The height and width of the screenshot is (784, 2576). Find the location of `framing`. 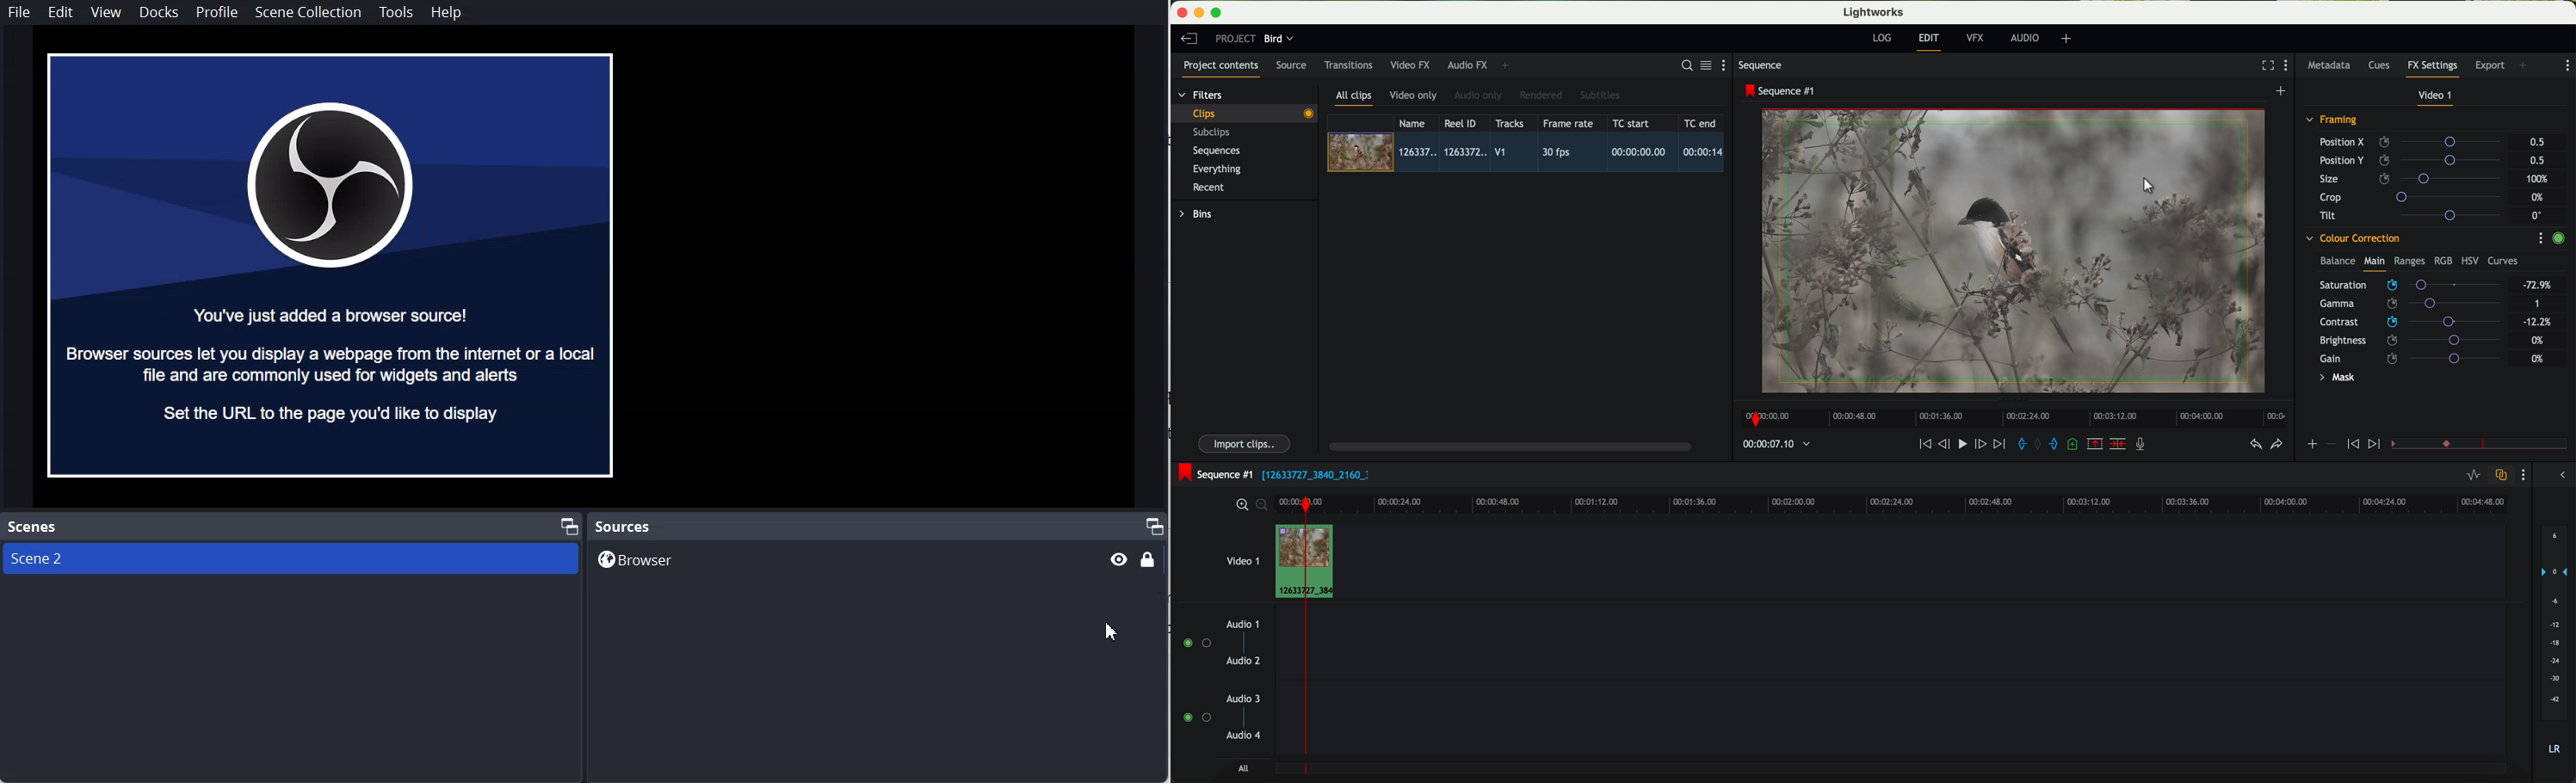

framing is located at coordinates (2332, 121).